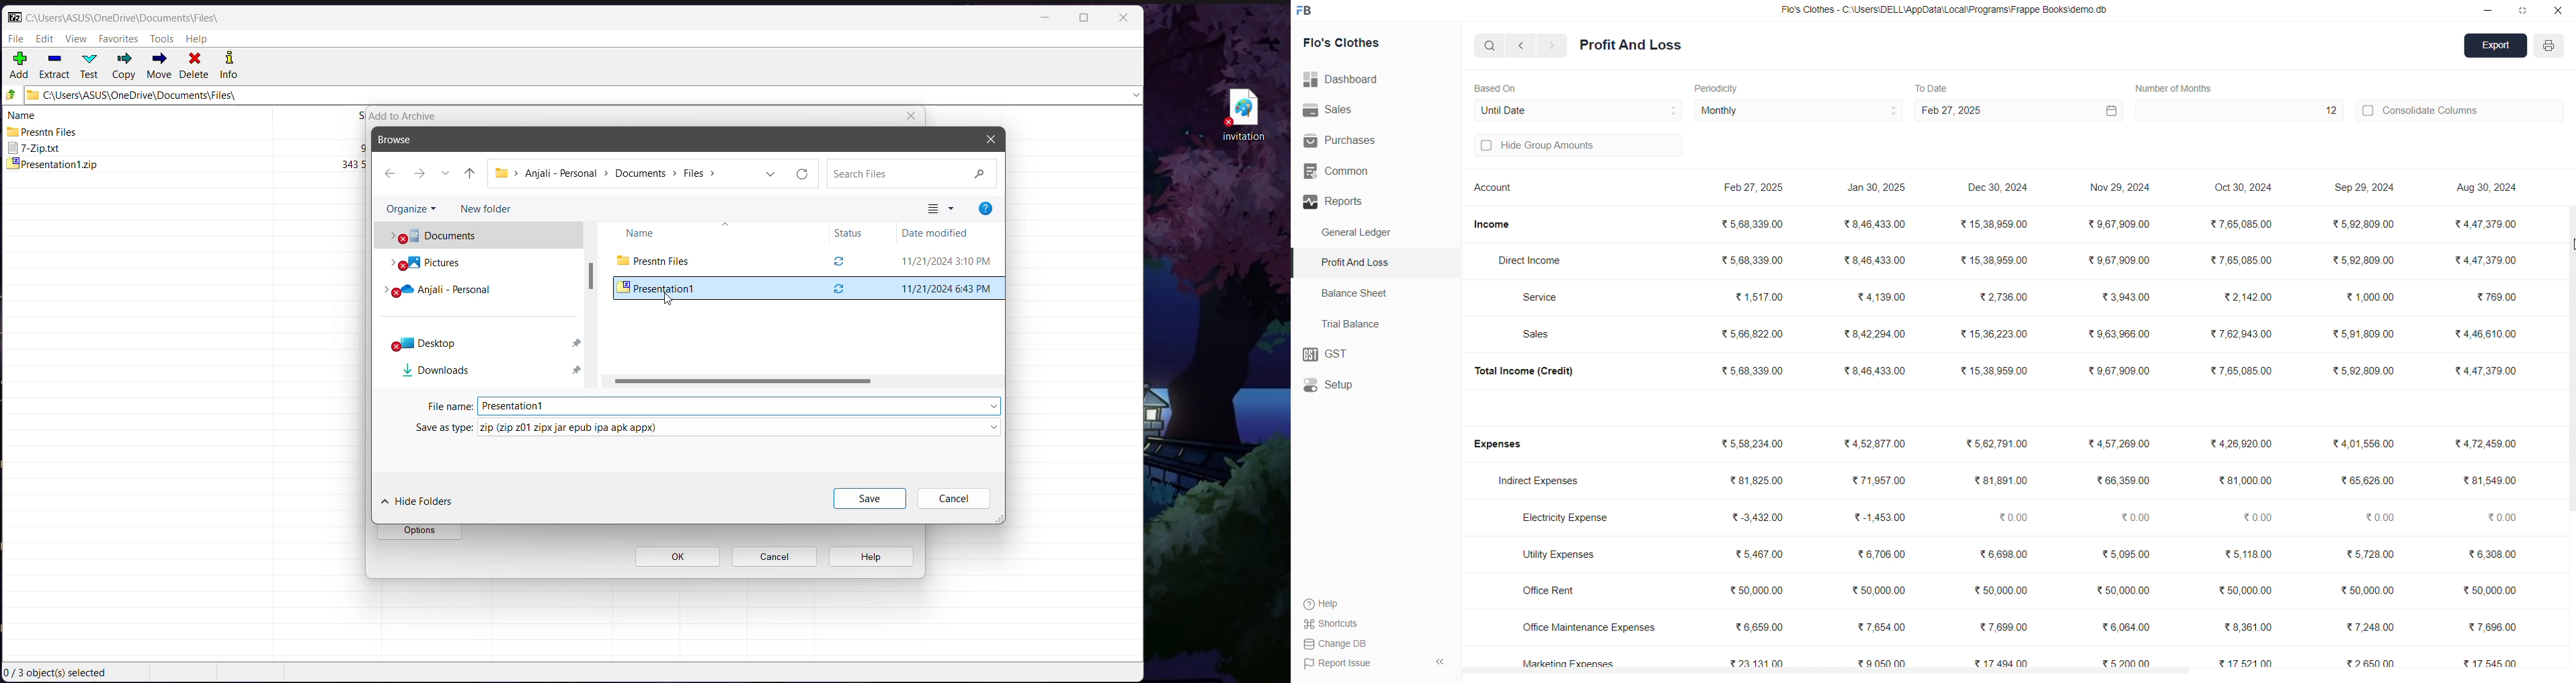  I want to click on search, so click(1490, 45).